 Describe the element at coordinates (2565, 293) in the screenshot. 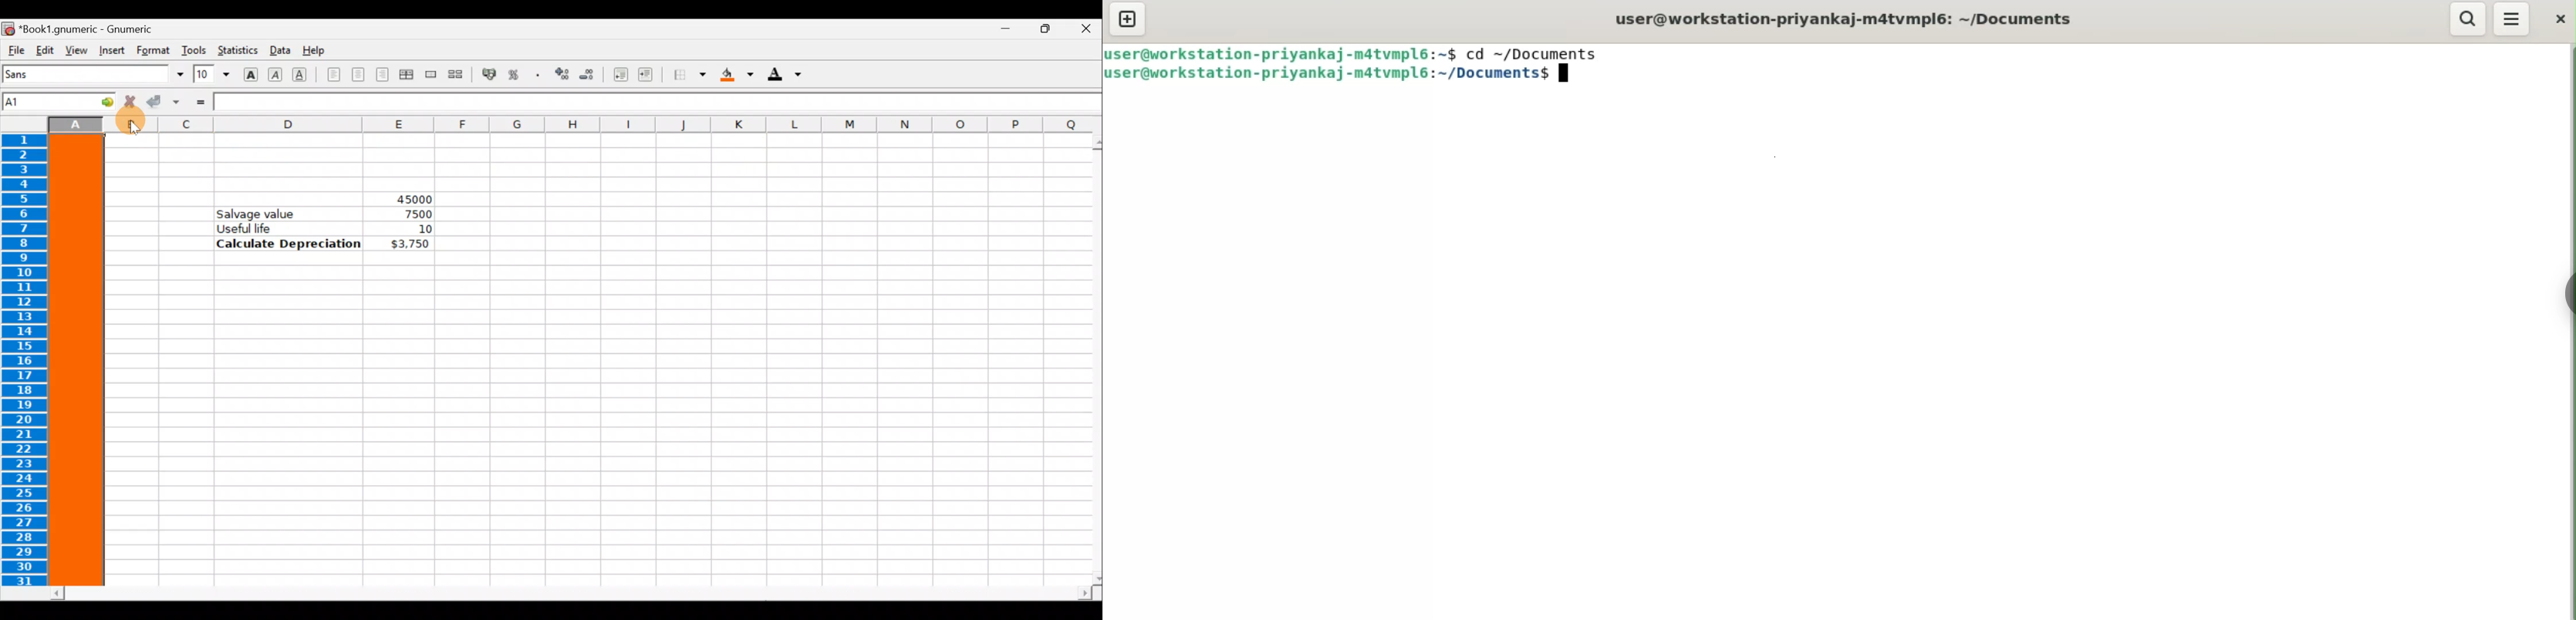

I see `sidebar` at that location.